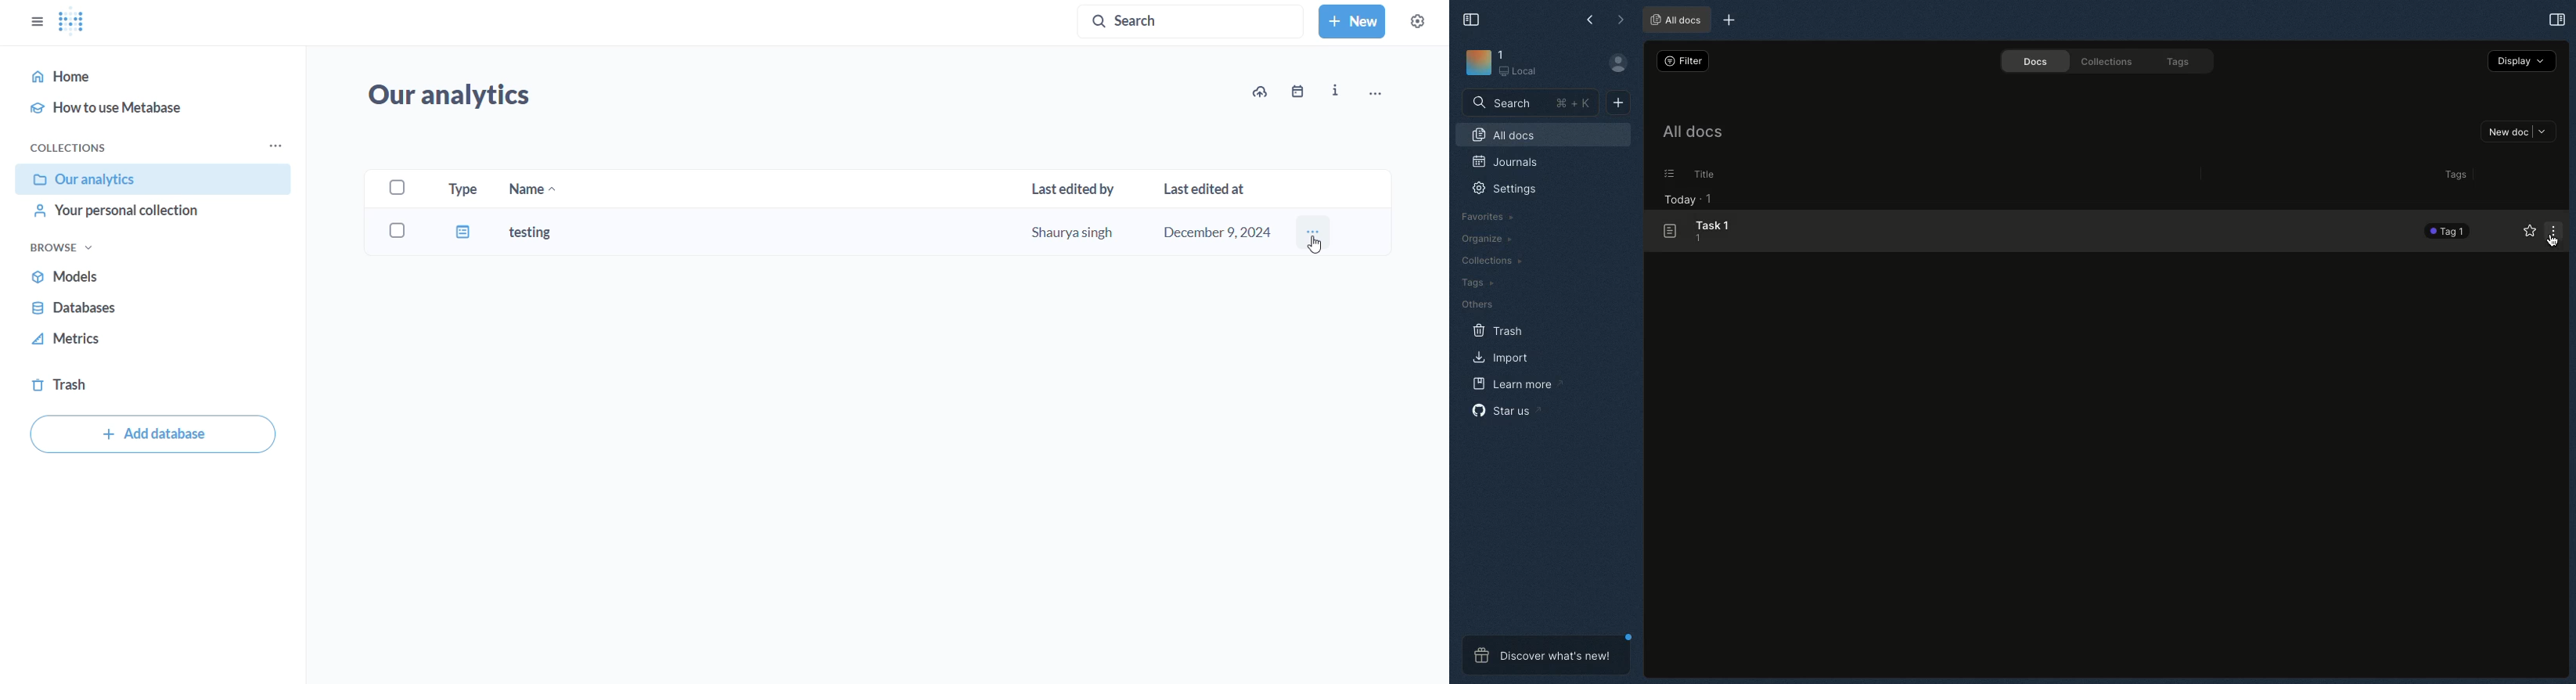 This screenshot has height=700, width=2576. Describe the element at coordinates (142, 218) in the screenshot. I see `your personal collection` at that location.